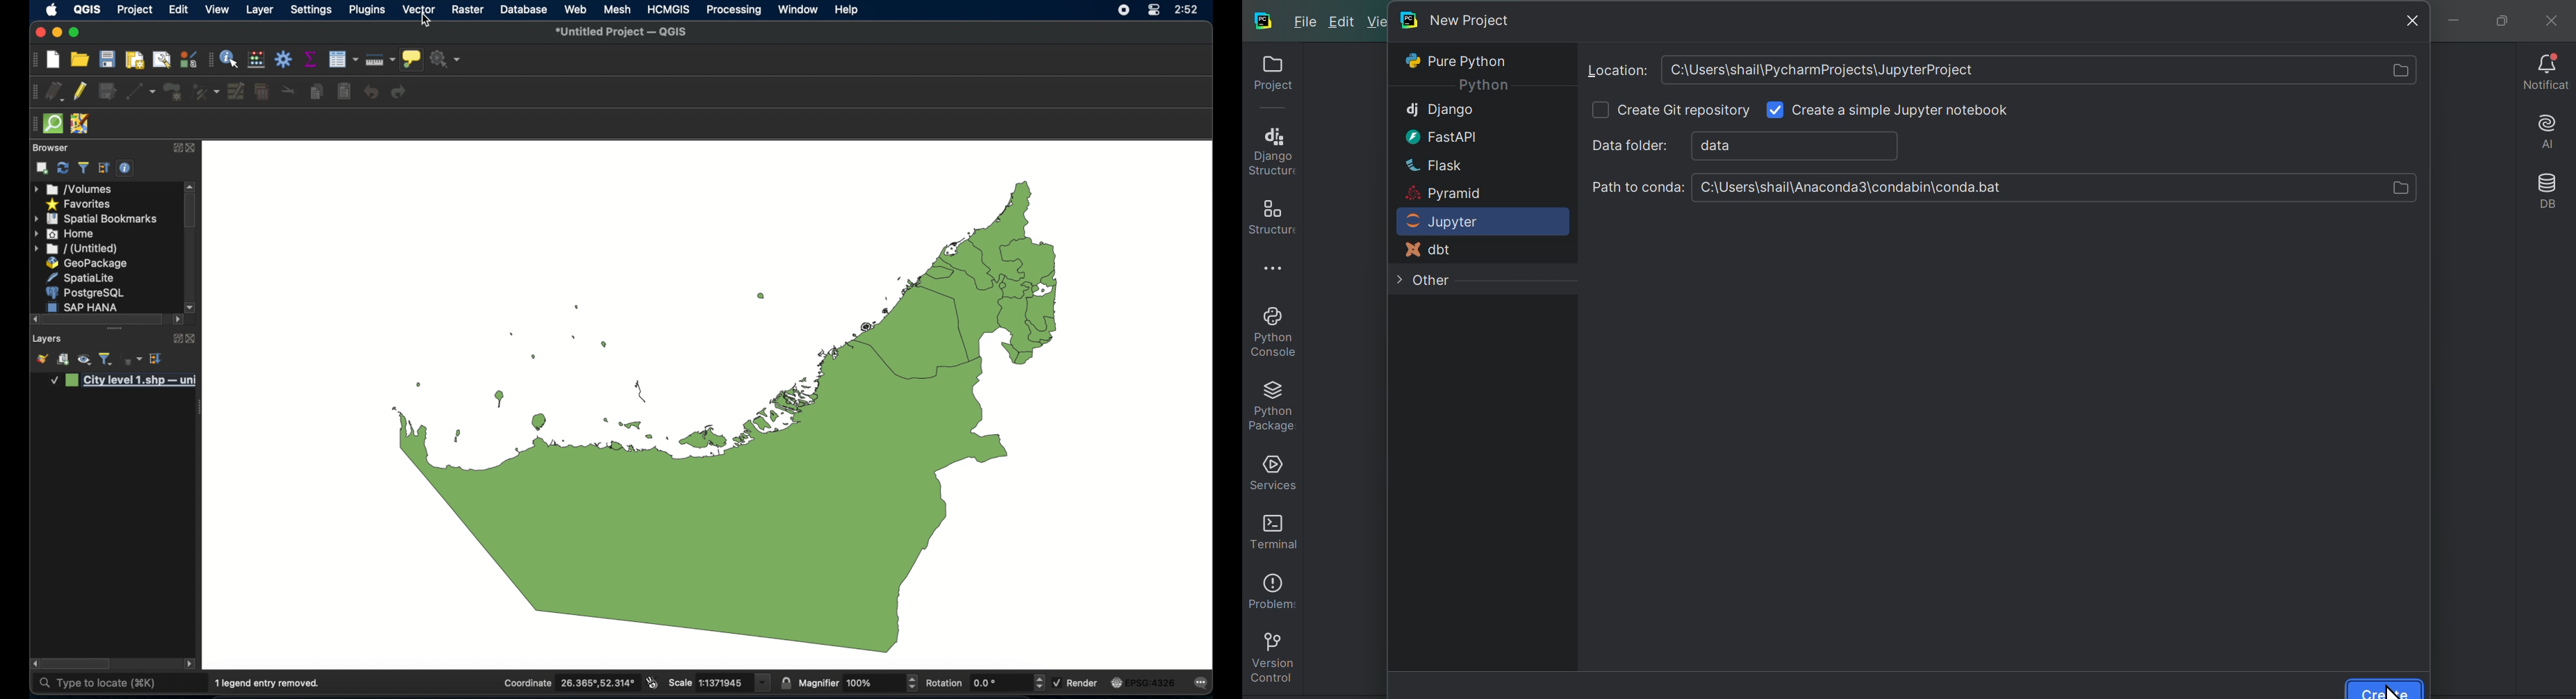 The height and width of the screenshot is (700, 2576). Describe the element at coordinates (1187, 10) in the screenshot. I see `time` at that location.